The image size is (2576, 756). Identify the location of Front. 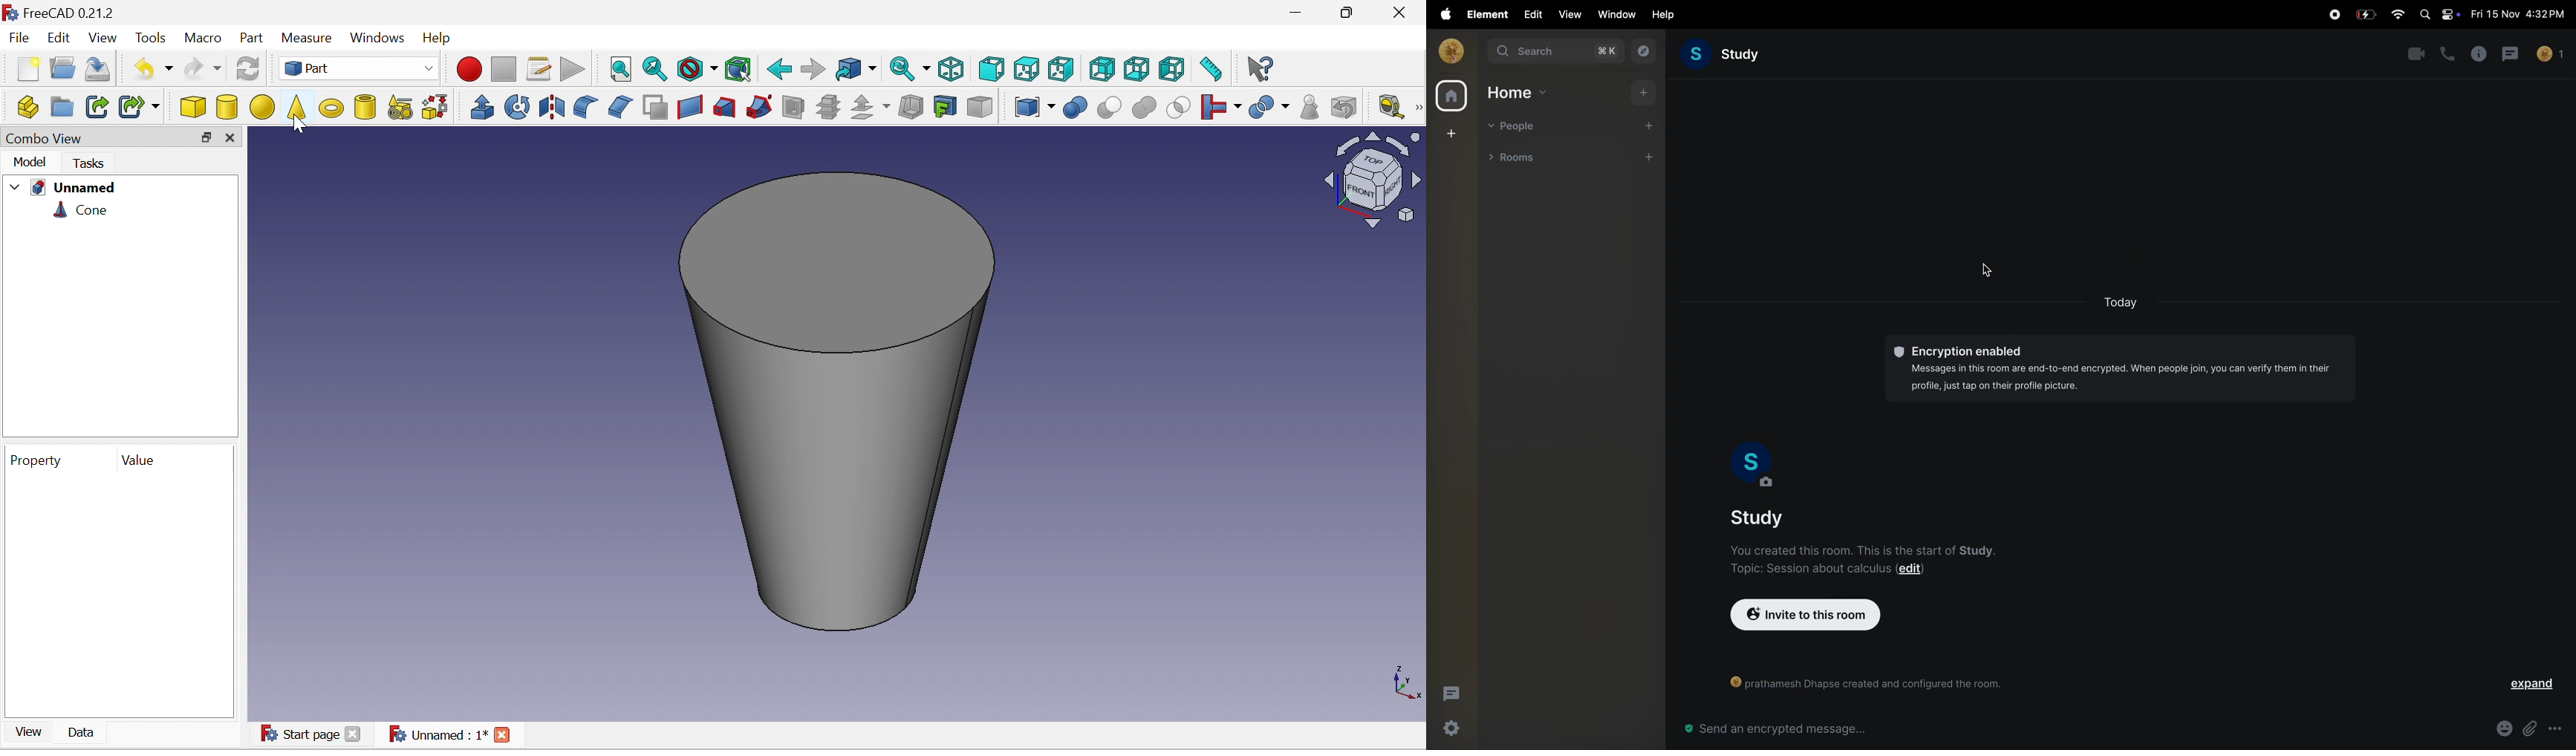
(992, 70).